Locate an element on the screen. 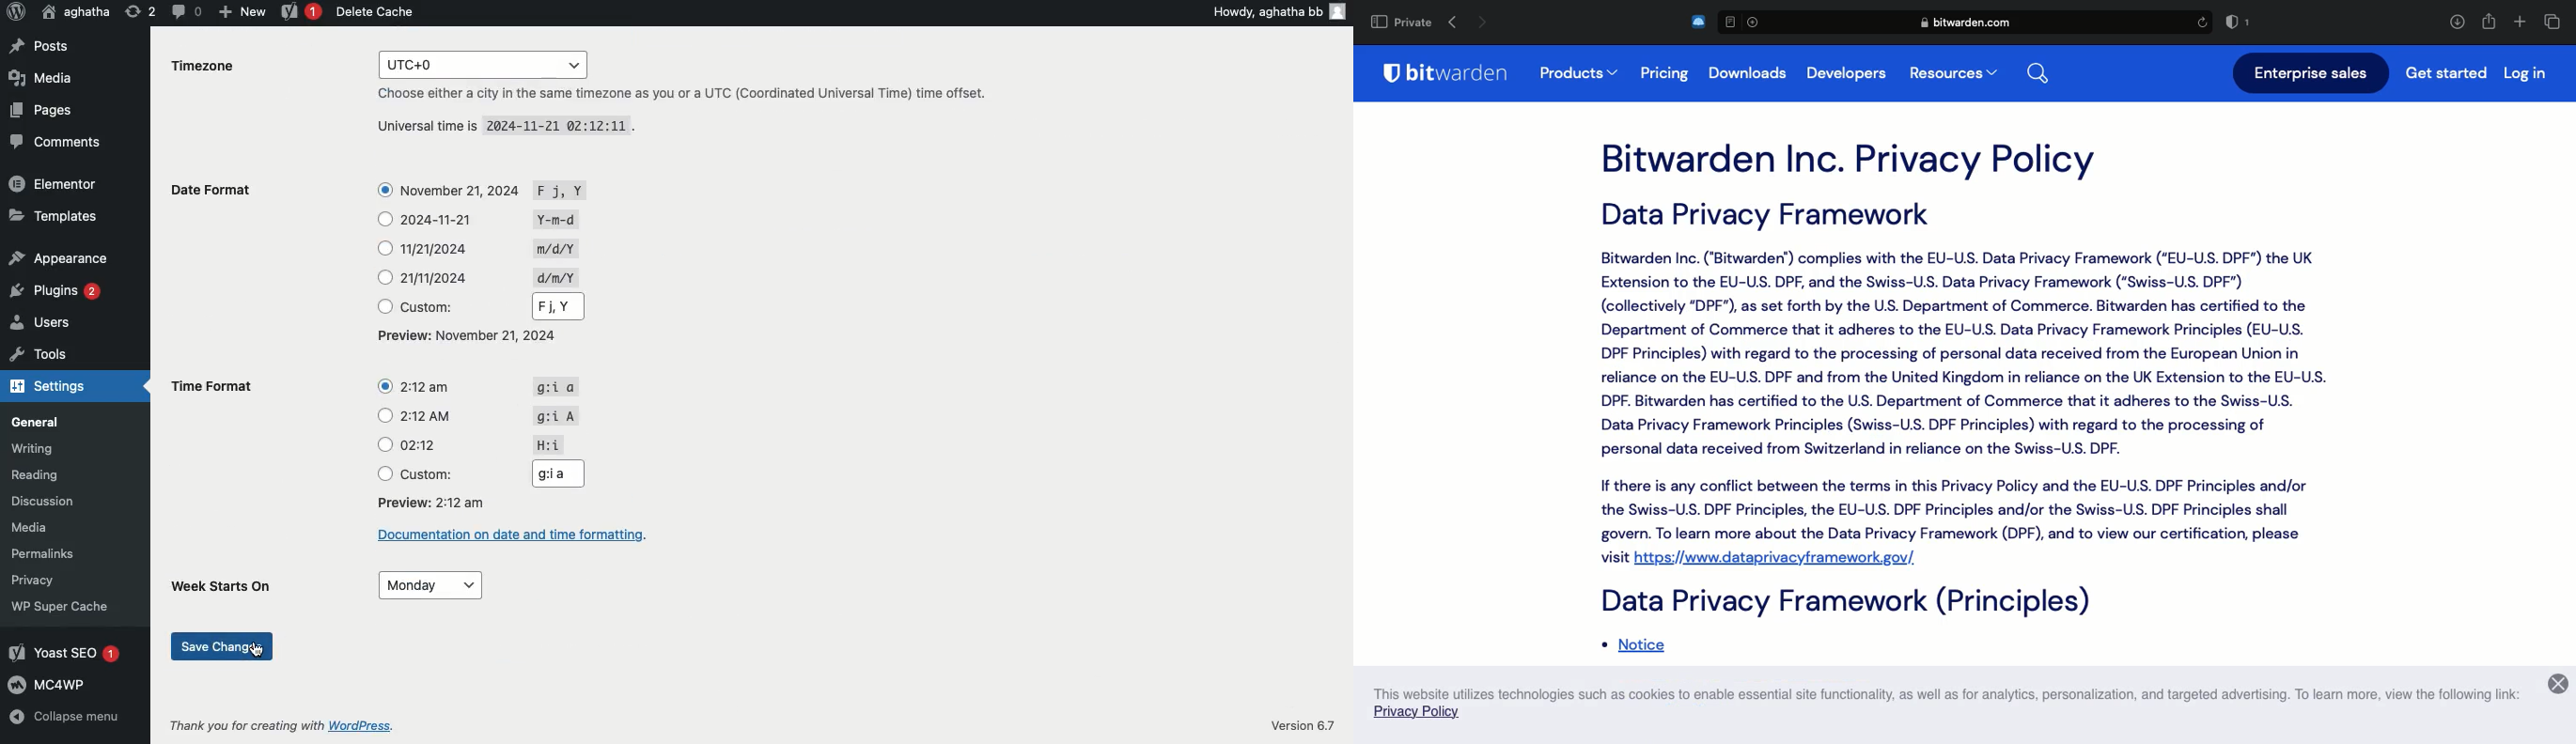 Image resolution: width=2576 pixels, height=756 pixels. Universal time is 2024-11-21 02:12:11 . is located at coordinates (507, 124).